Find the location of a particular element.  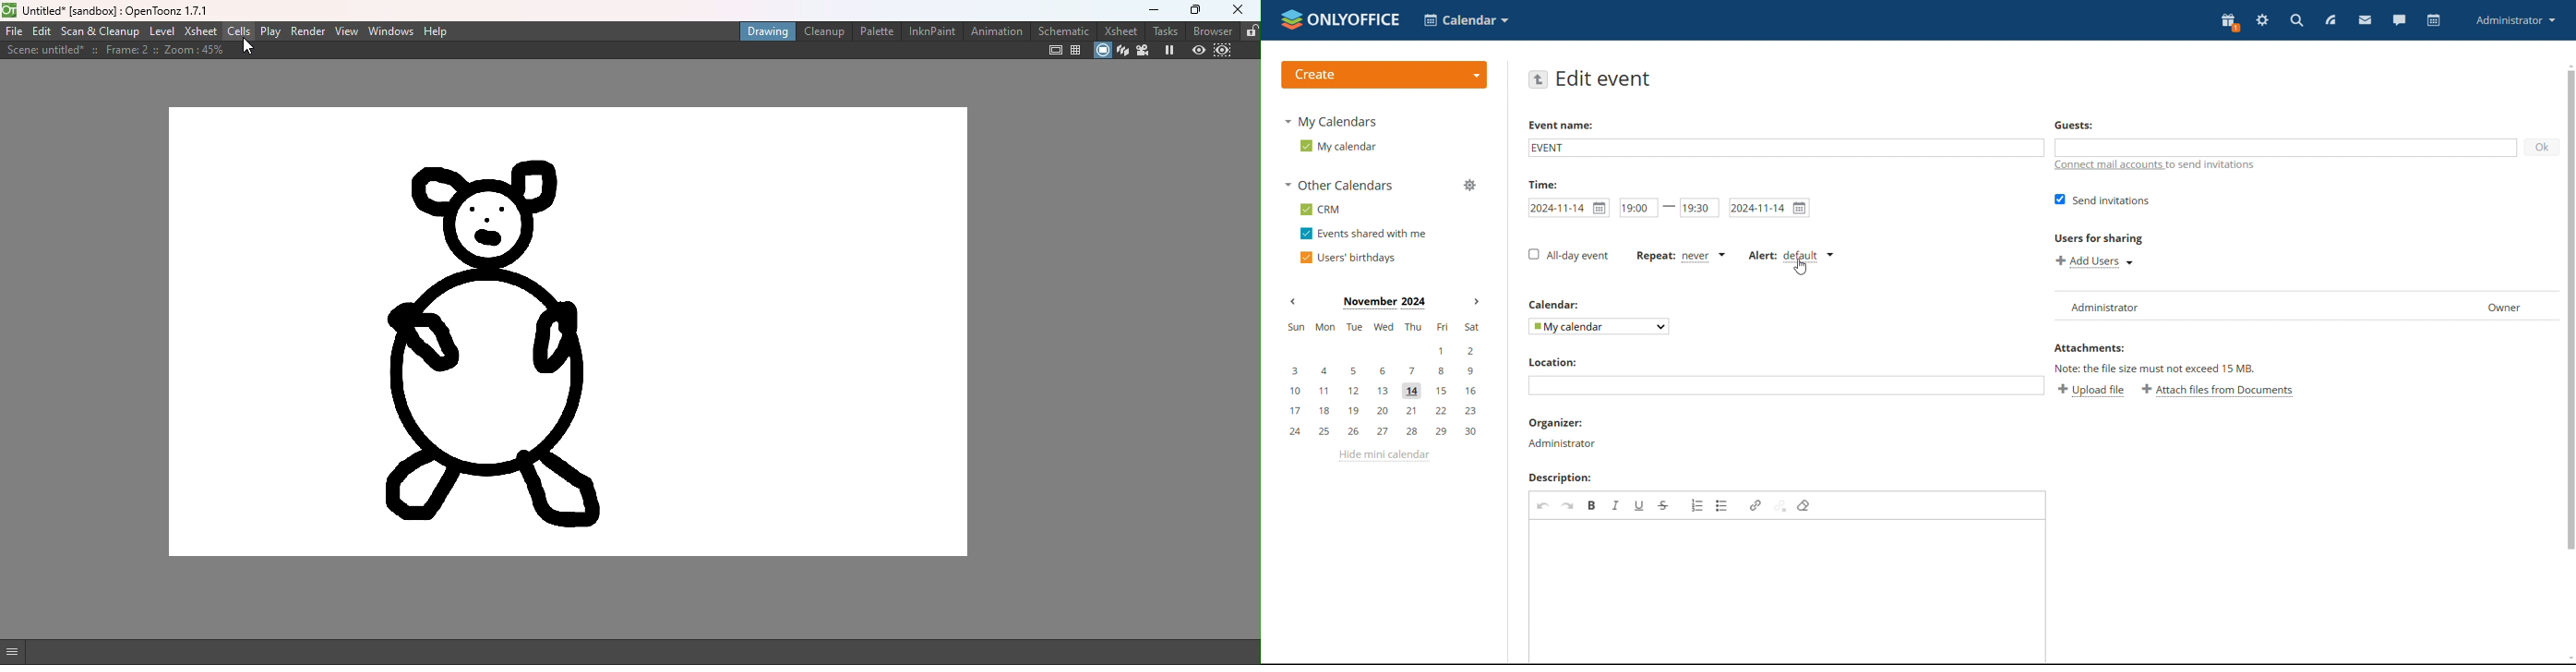

Play is located at coordinates (272, 31).